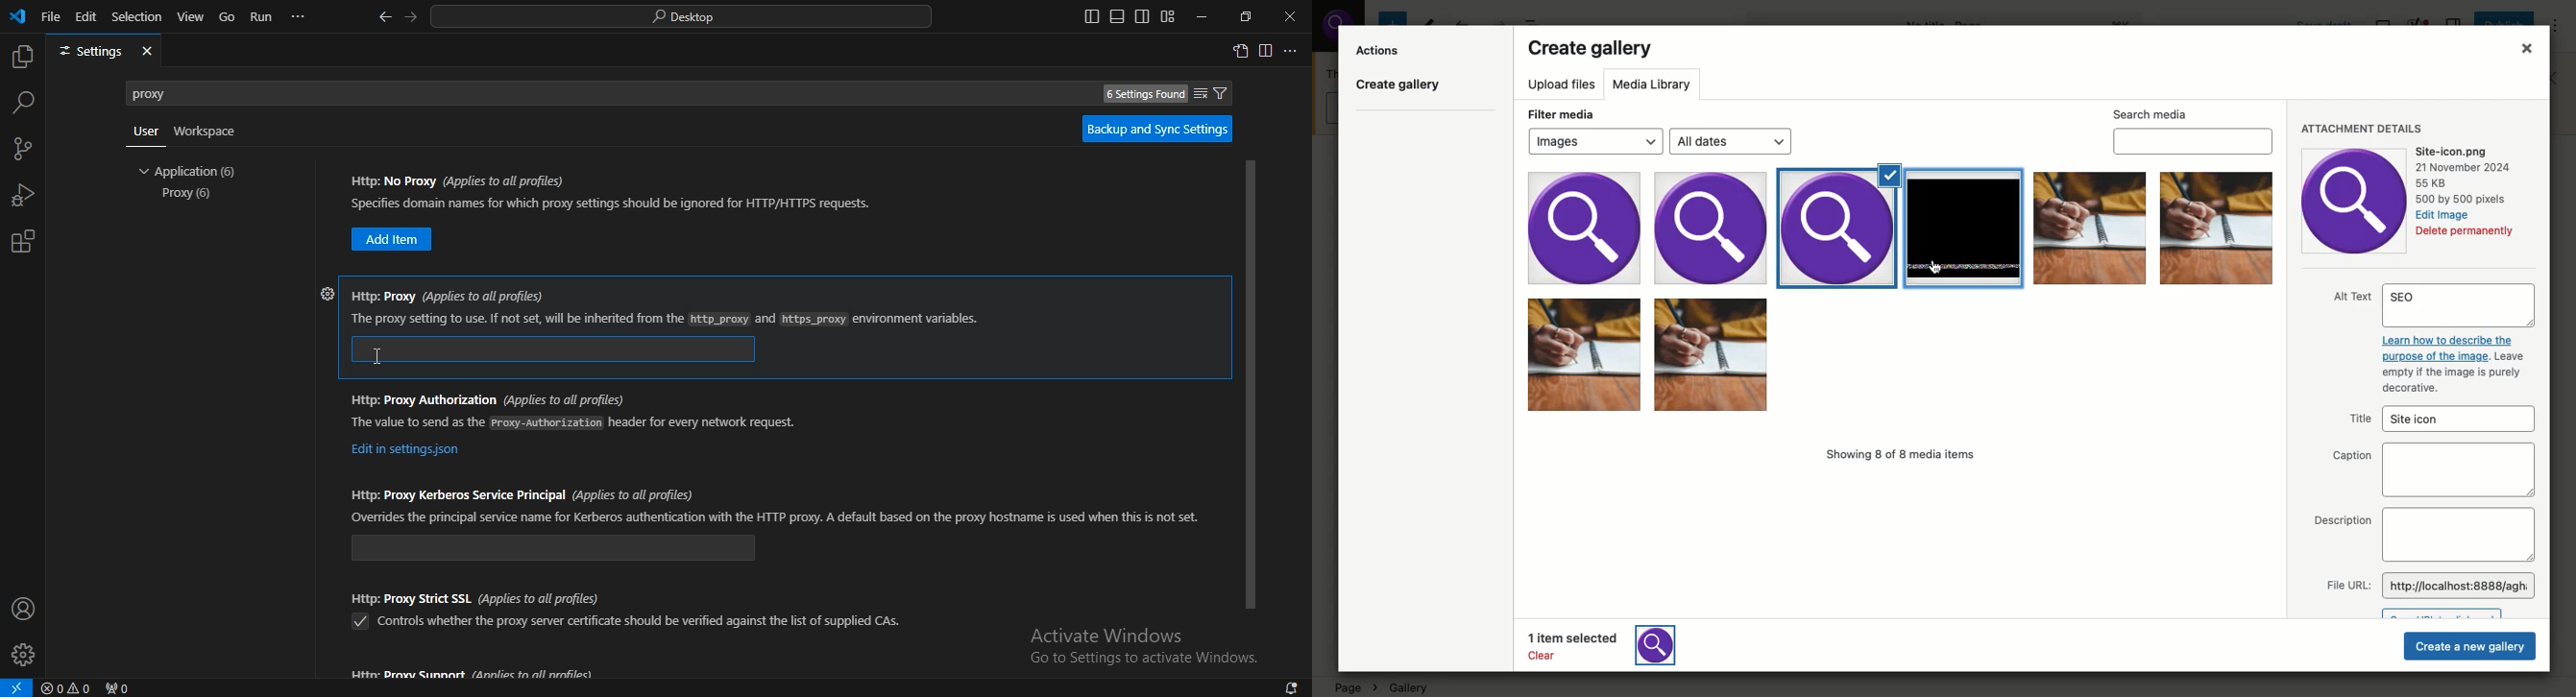 The width and height of the screenshot is (2576, 700). Describe the element at coordinates (616, 203) in the screenshot. I see `https: no proxy` at that location.